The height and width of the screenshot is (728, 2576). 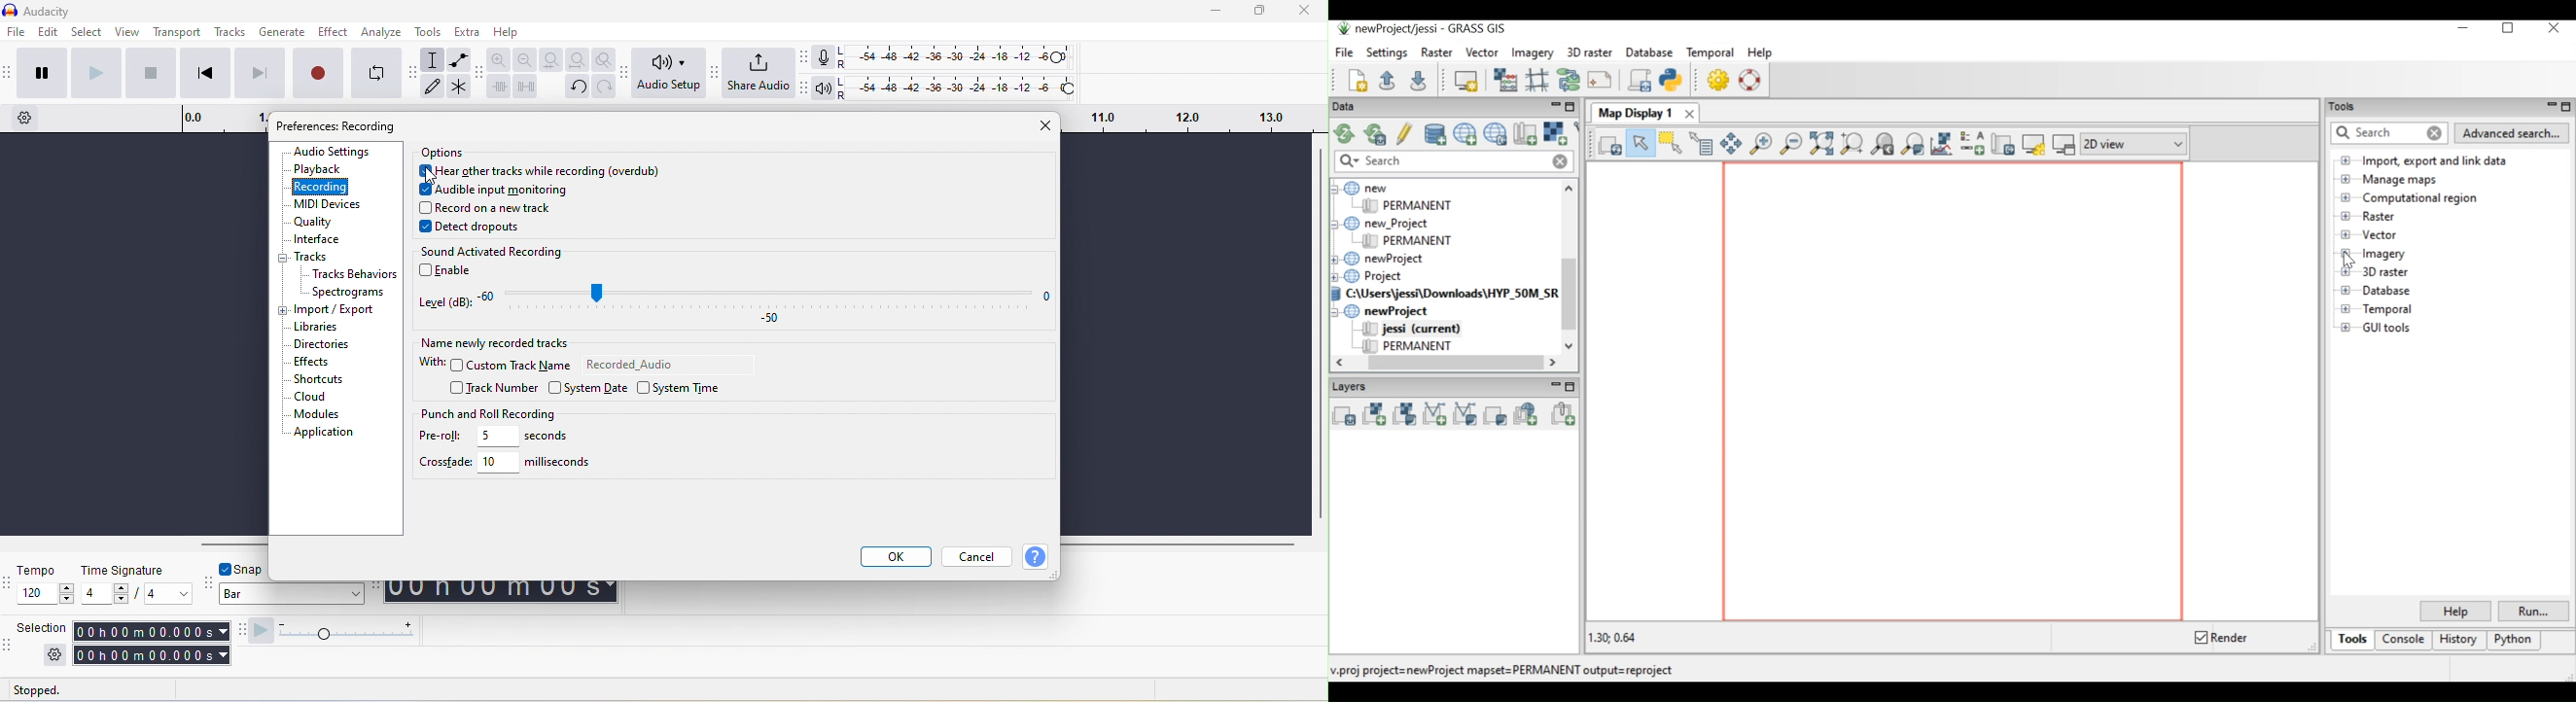 I want to click on interface, so click(x=315, y=240).